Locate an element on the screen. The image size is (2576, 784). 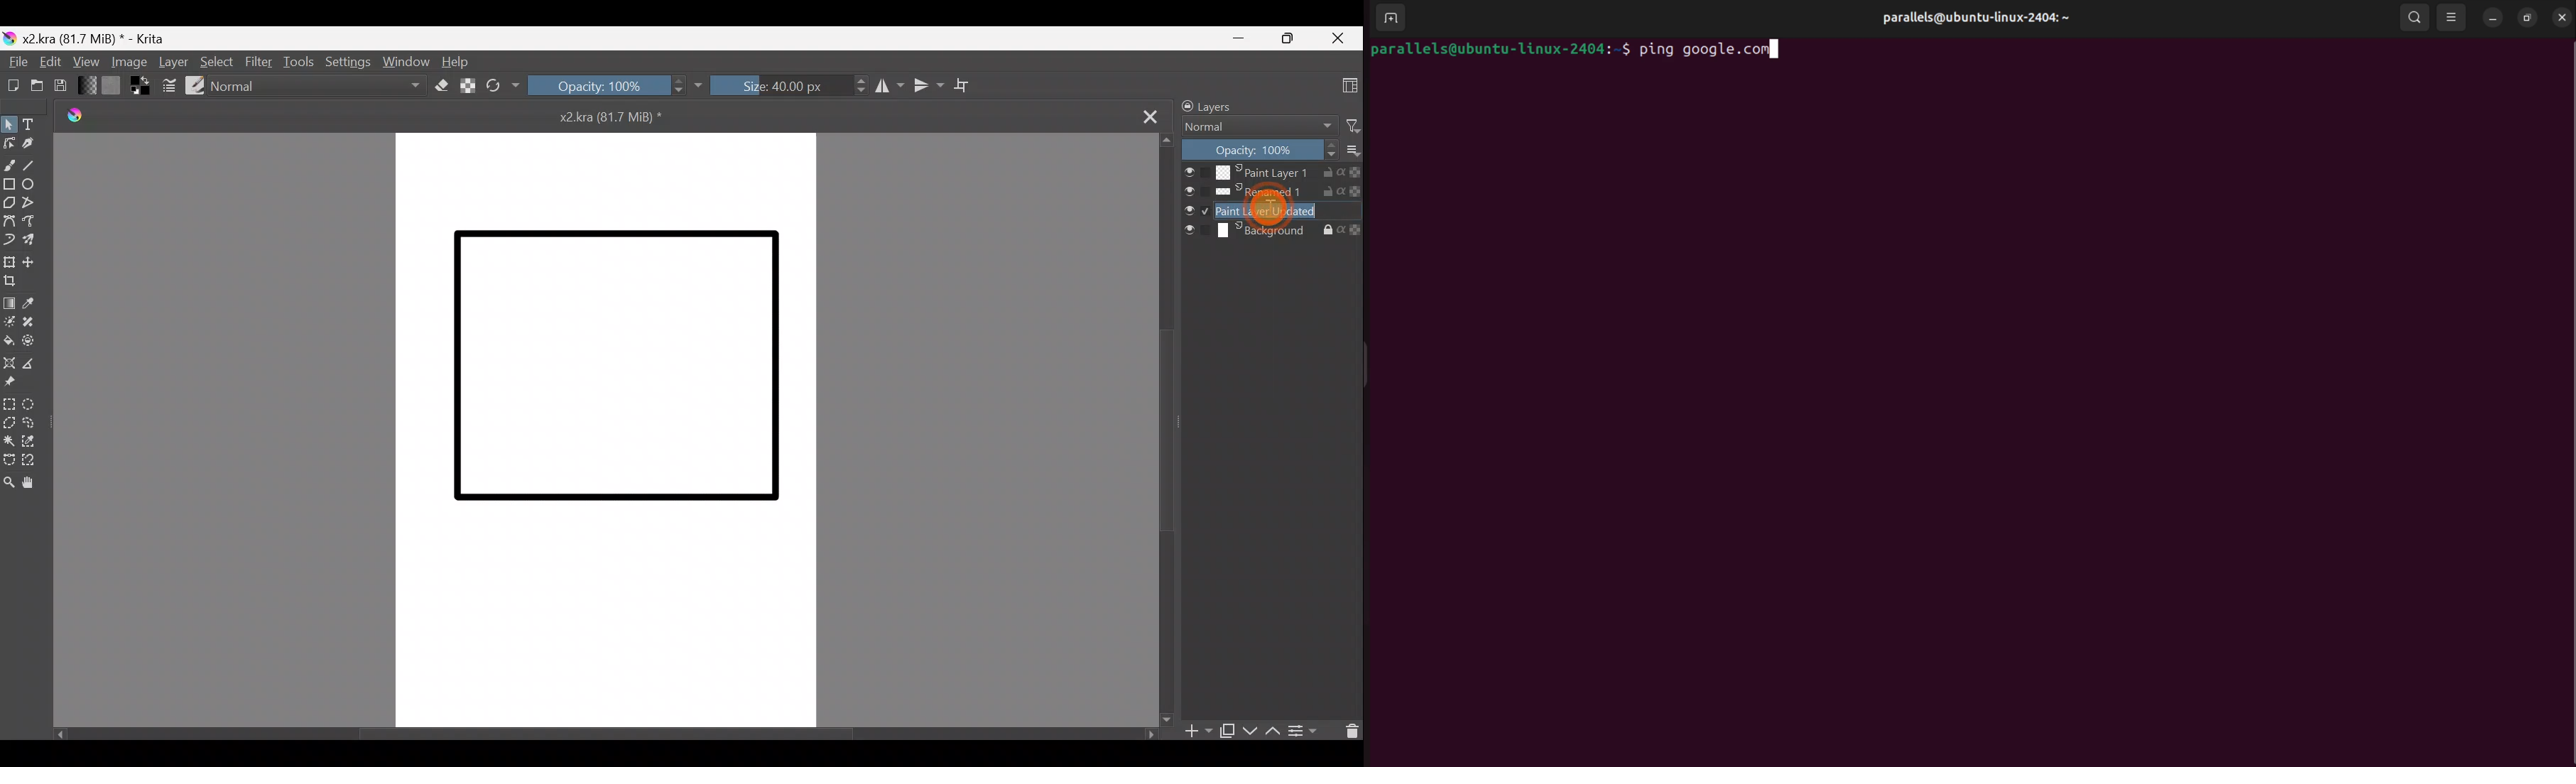
Colourise mask tool is located at coordinates (9, 323).